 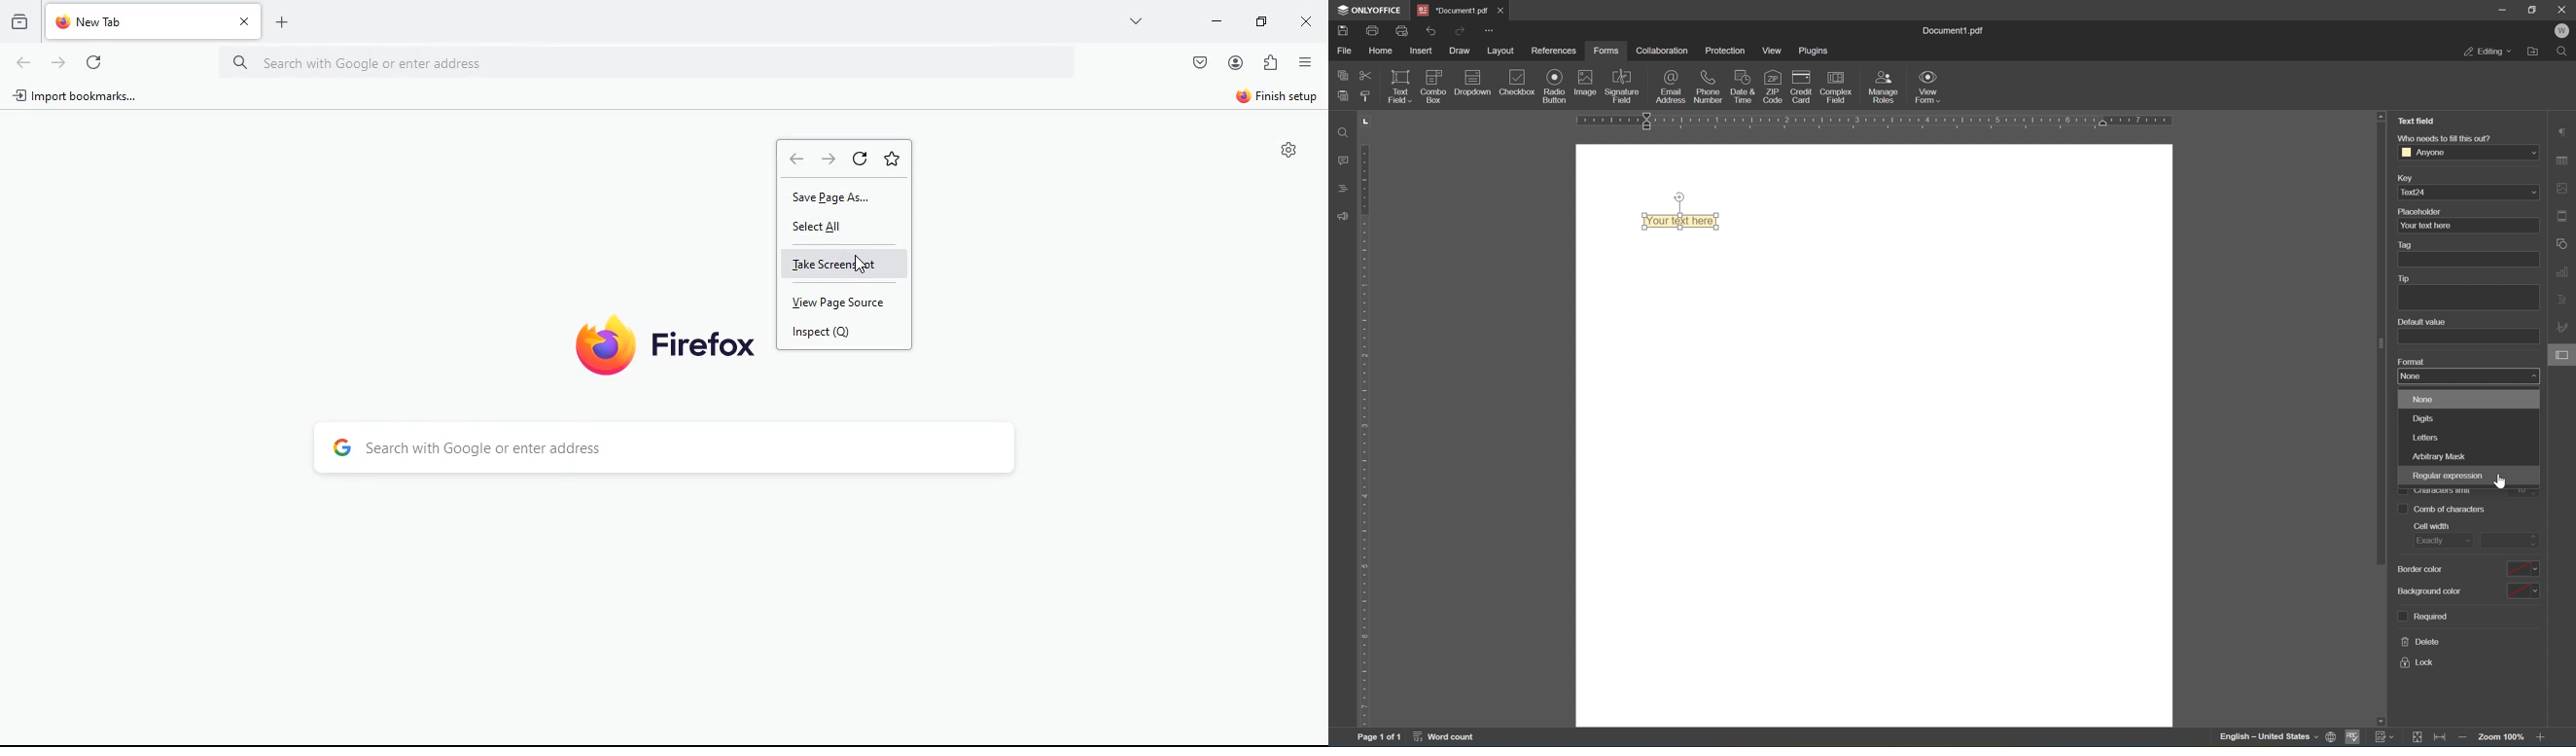 What do you see at coordinates (2420, 212) in the screenshot?
I see `placeholder` at bounding box center [2420, 212].